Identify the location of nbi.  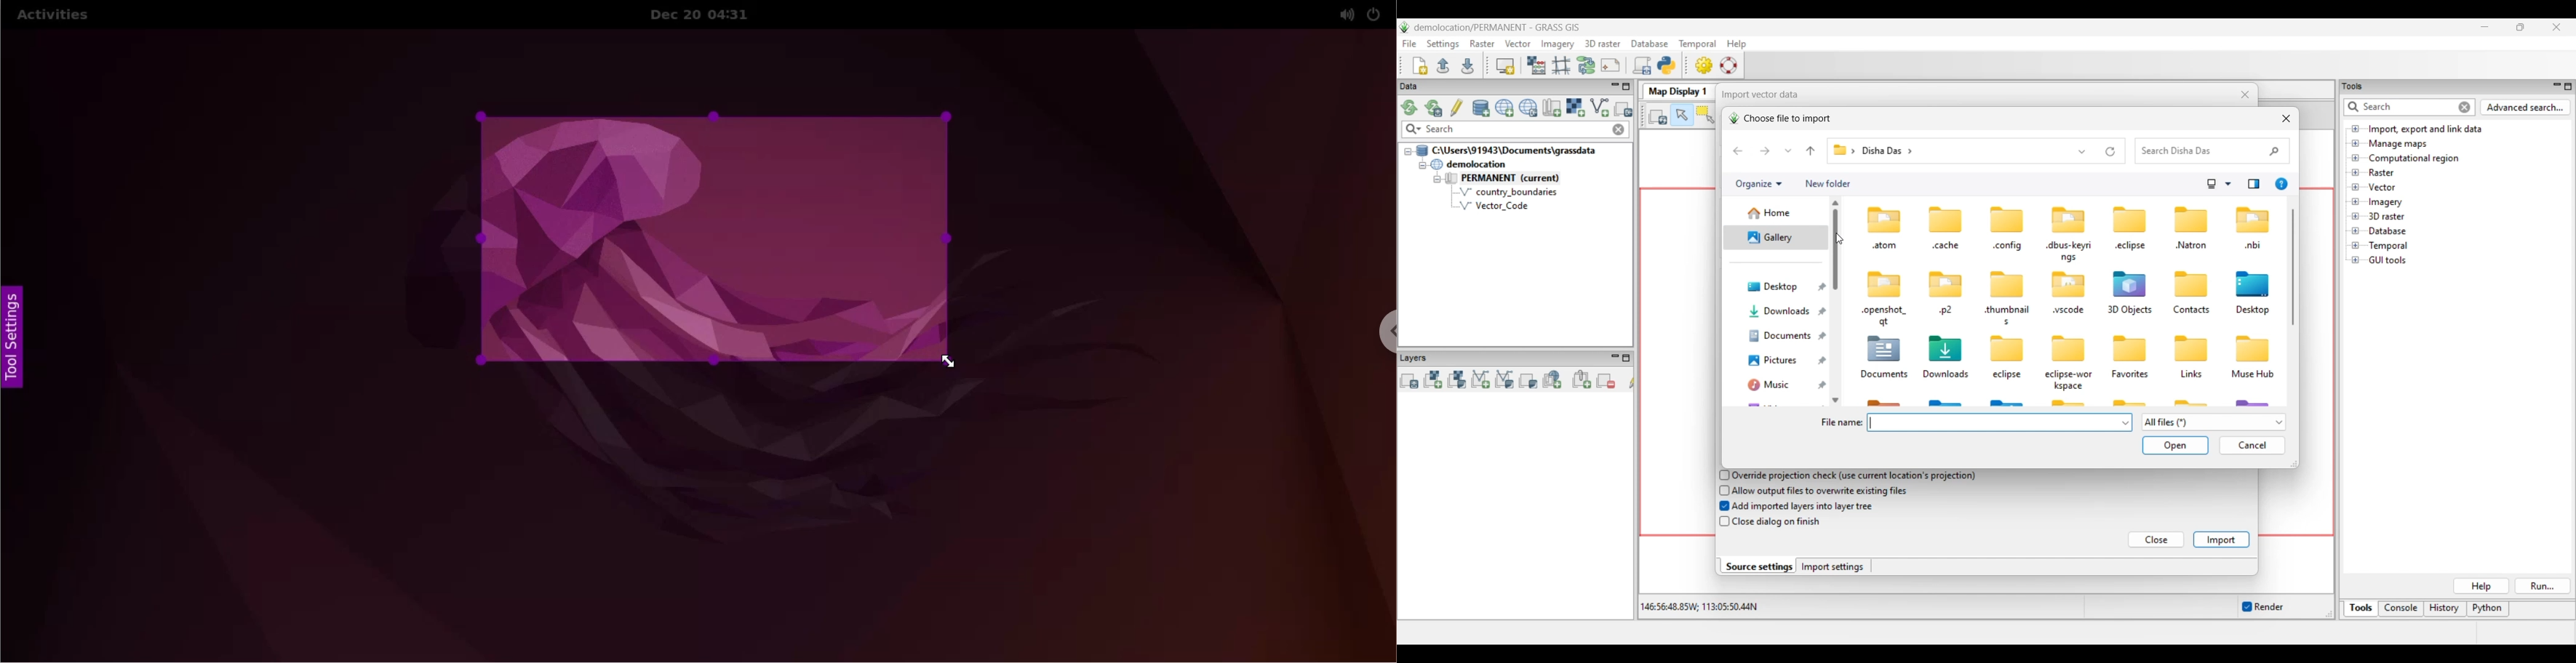
(2254, 246).